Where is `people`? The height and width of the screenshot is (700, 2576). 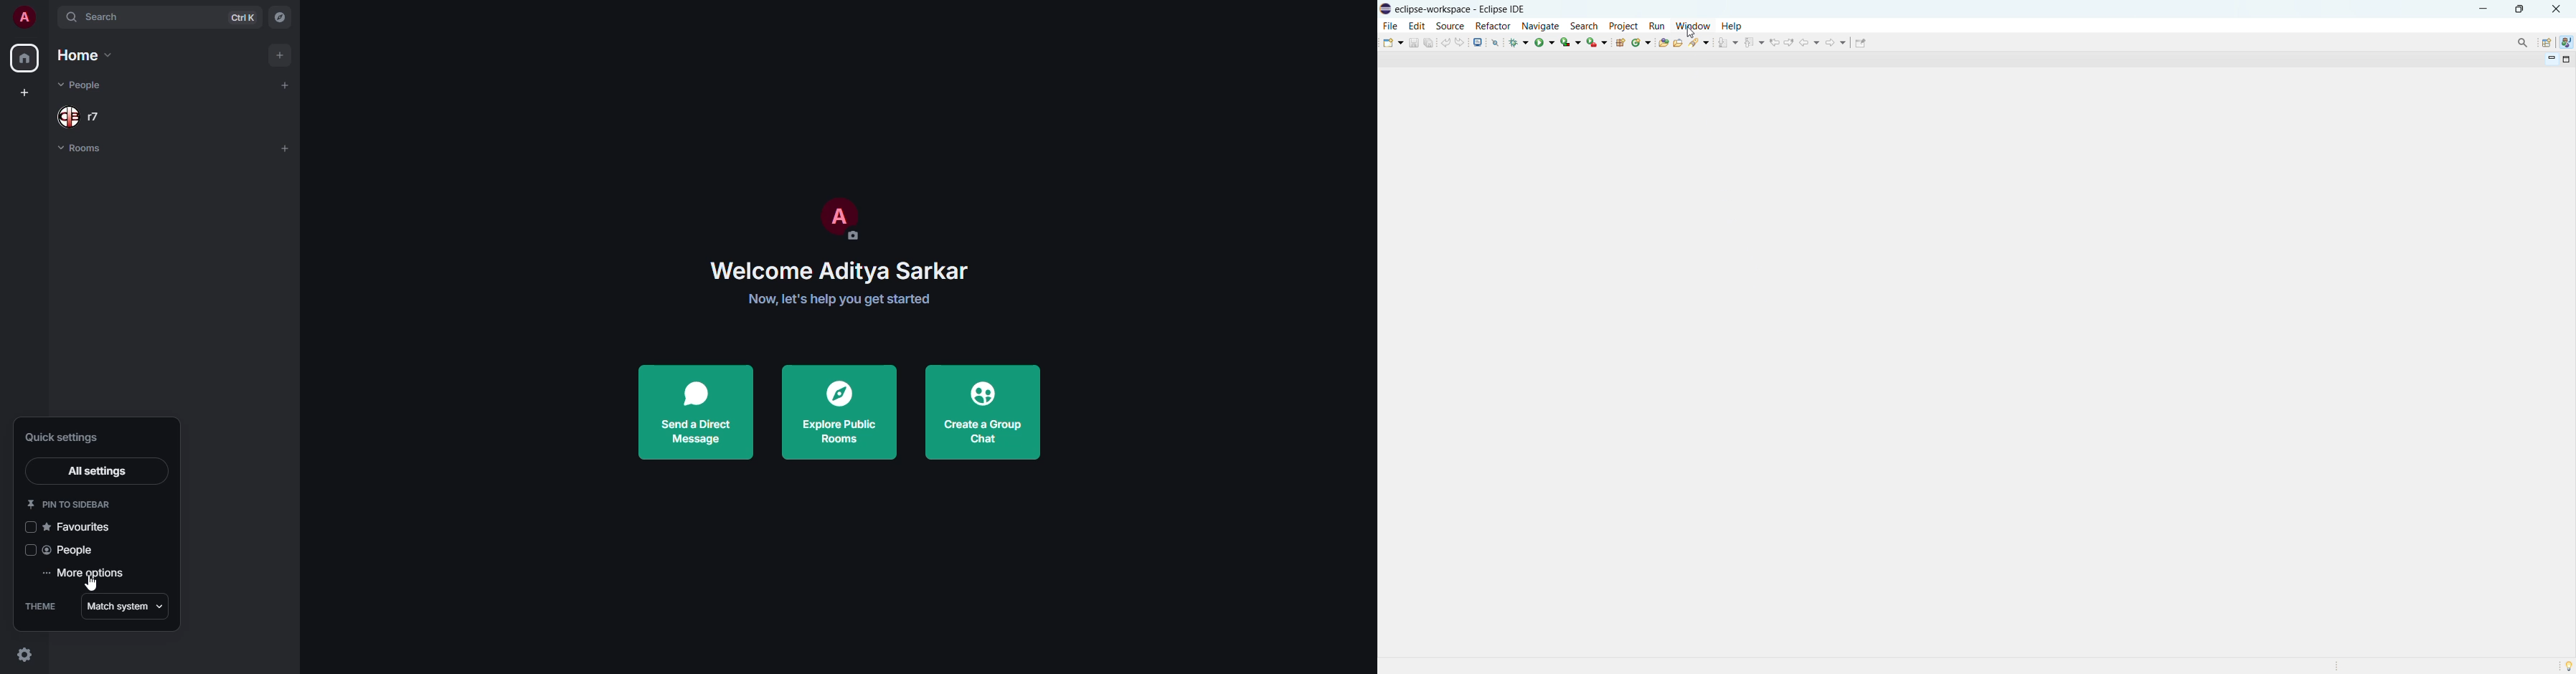 people is located at coordinates (77, 118).